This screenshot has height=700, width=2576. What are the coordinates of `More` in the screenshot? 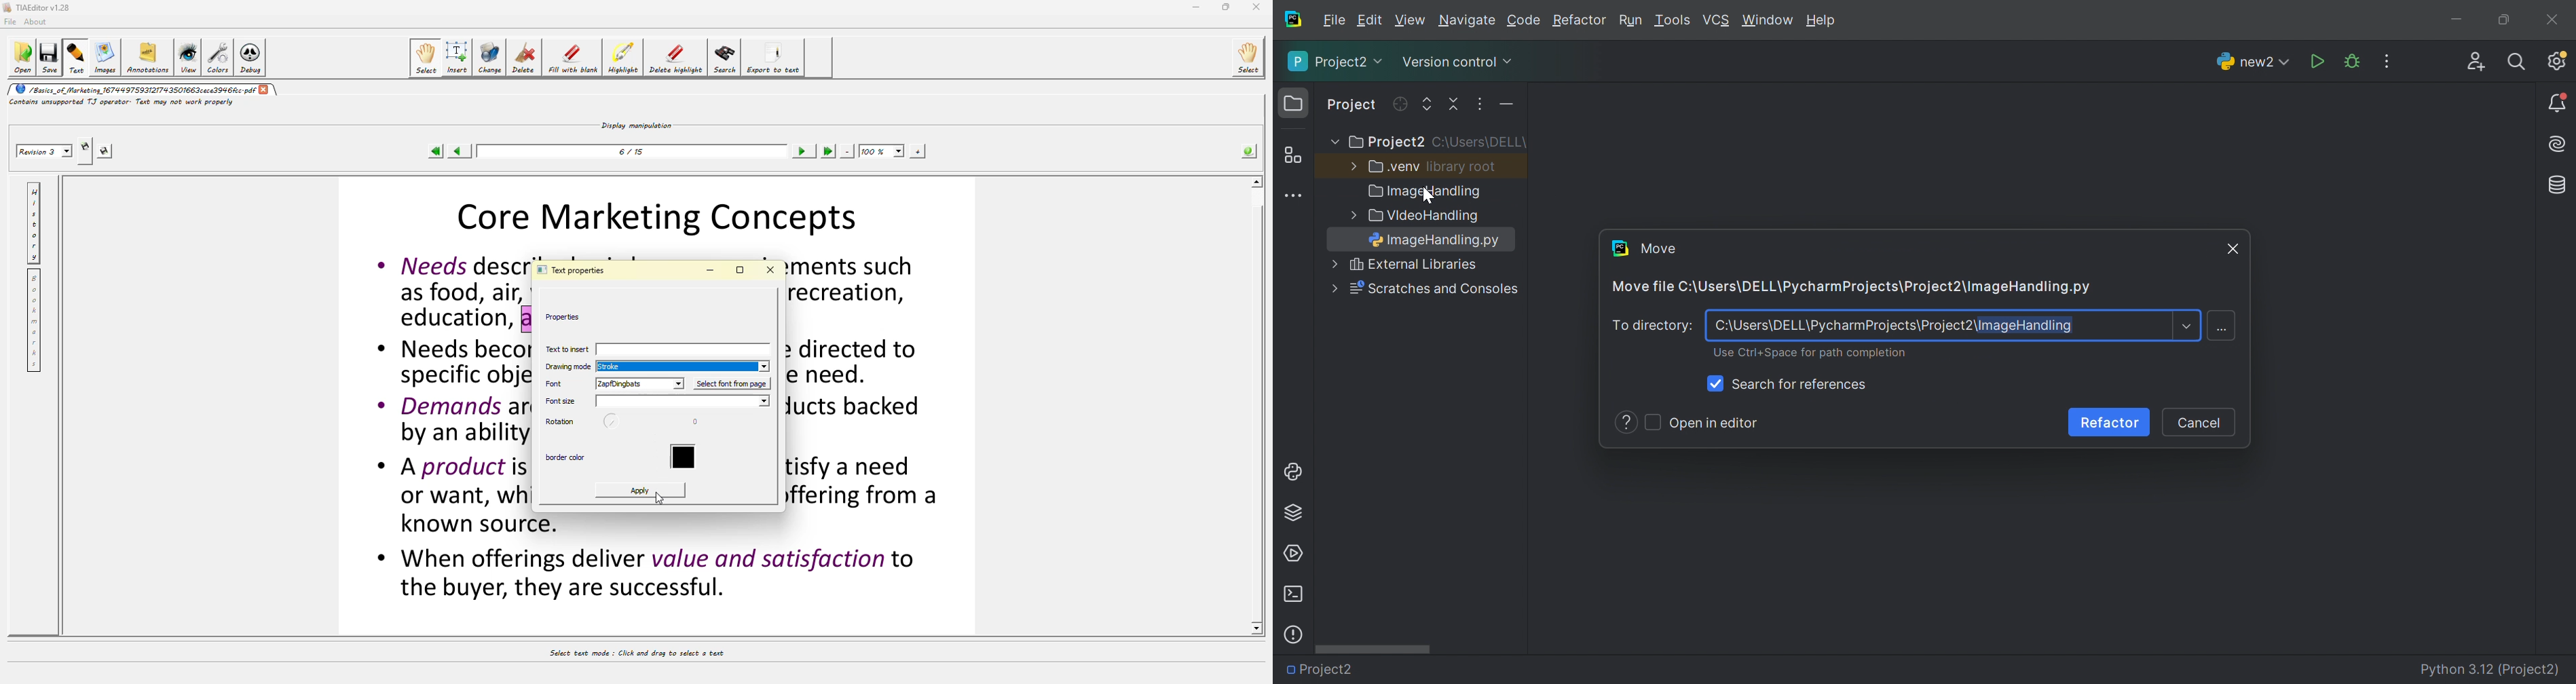 It's located at (1333, 288).